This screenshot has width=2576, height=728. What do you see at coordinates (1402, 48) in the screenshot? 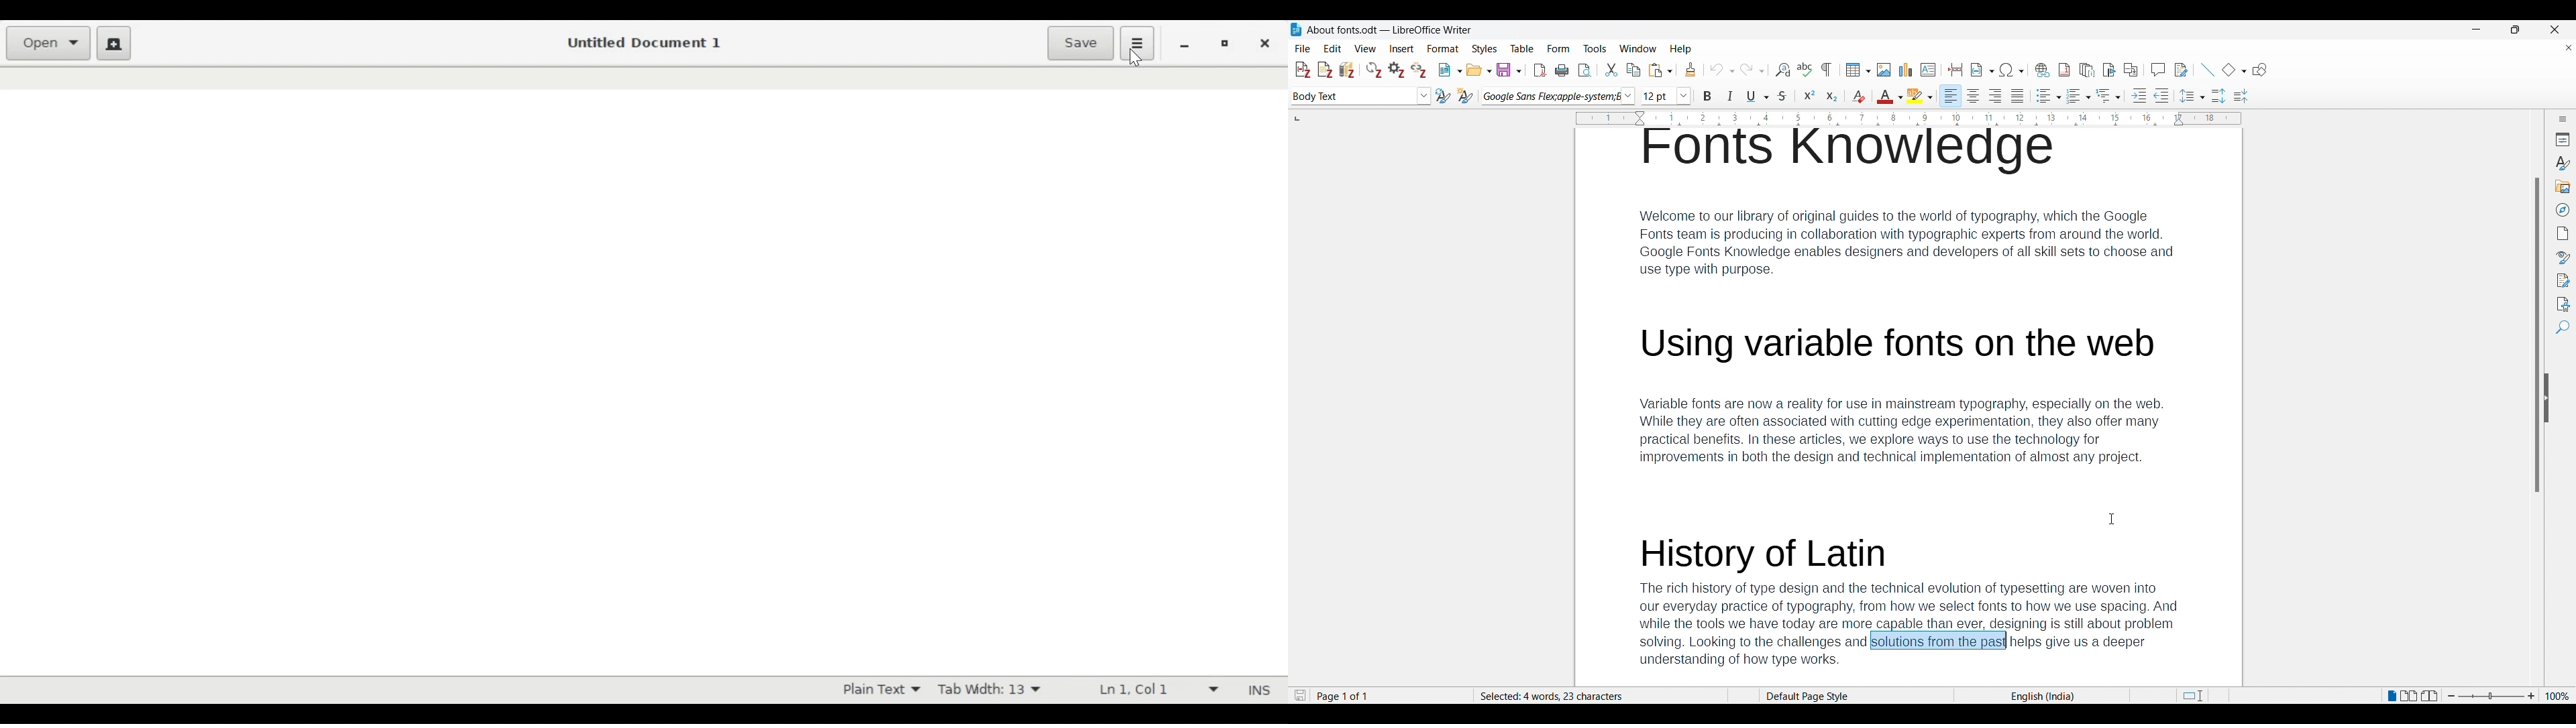
I see `Insert menu` at bounding box center [1402, 48].